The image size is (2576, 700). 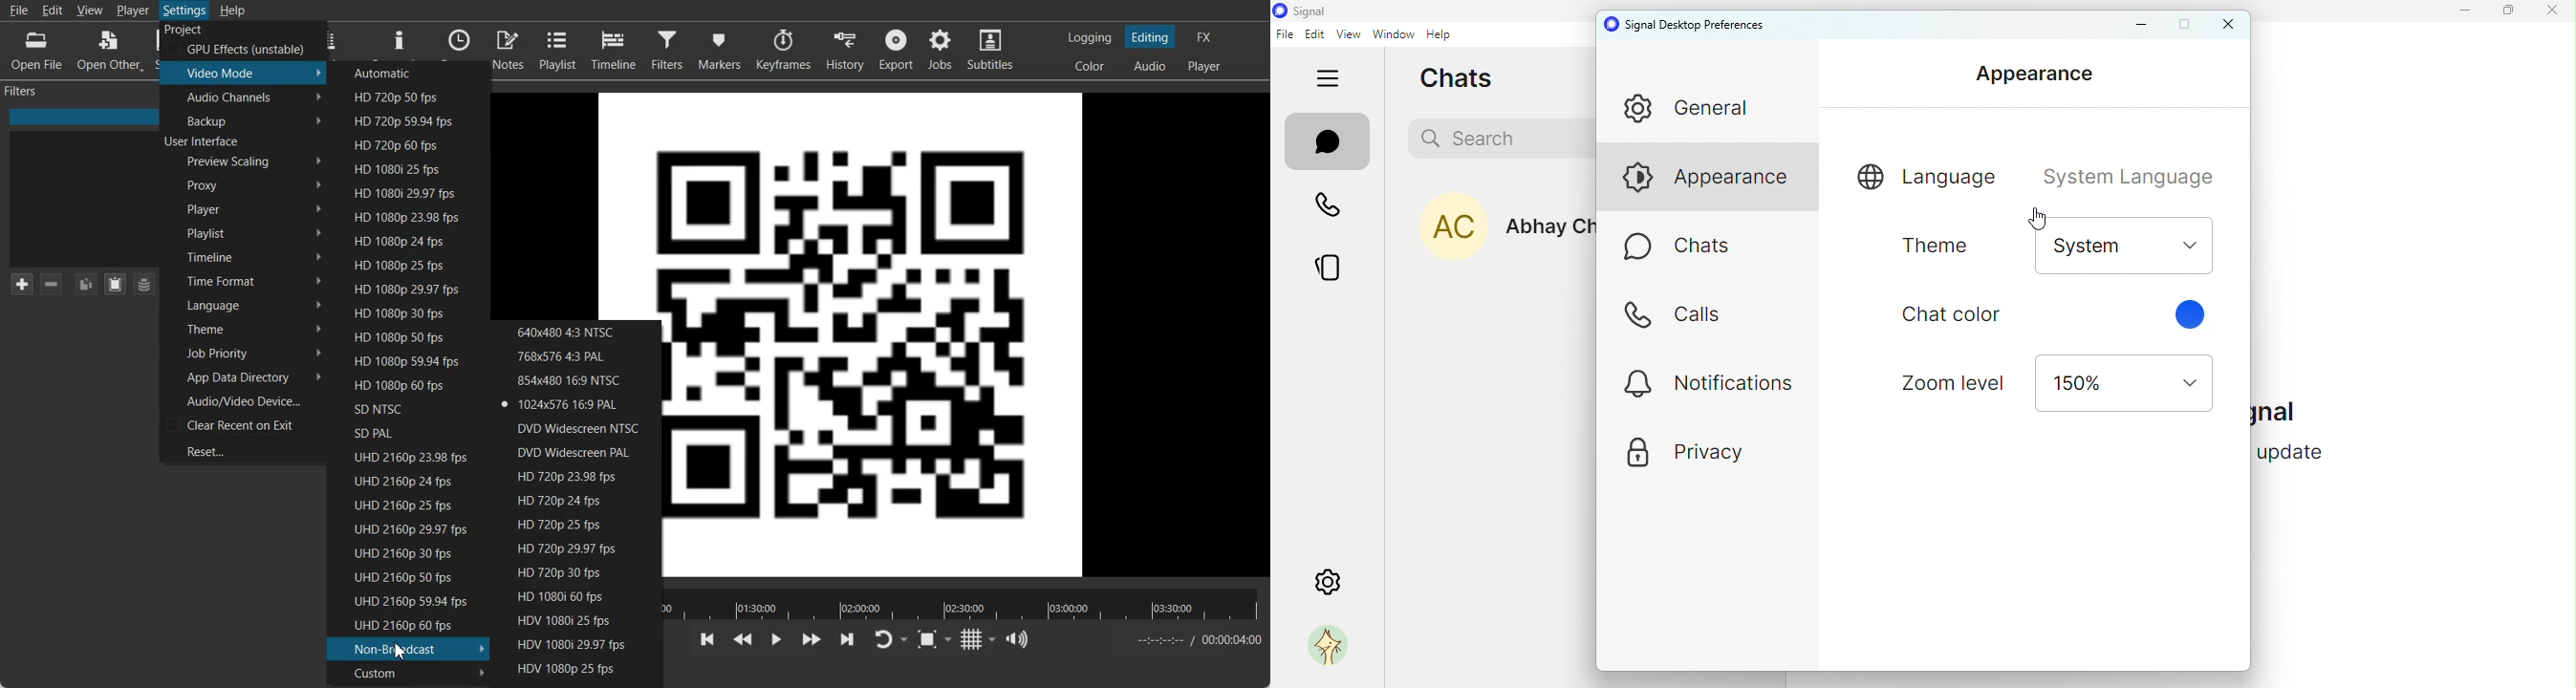 I want to click on Job Priority, so click(x=242, y=354).